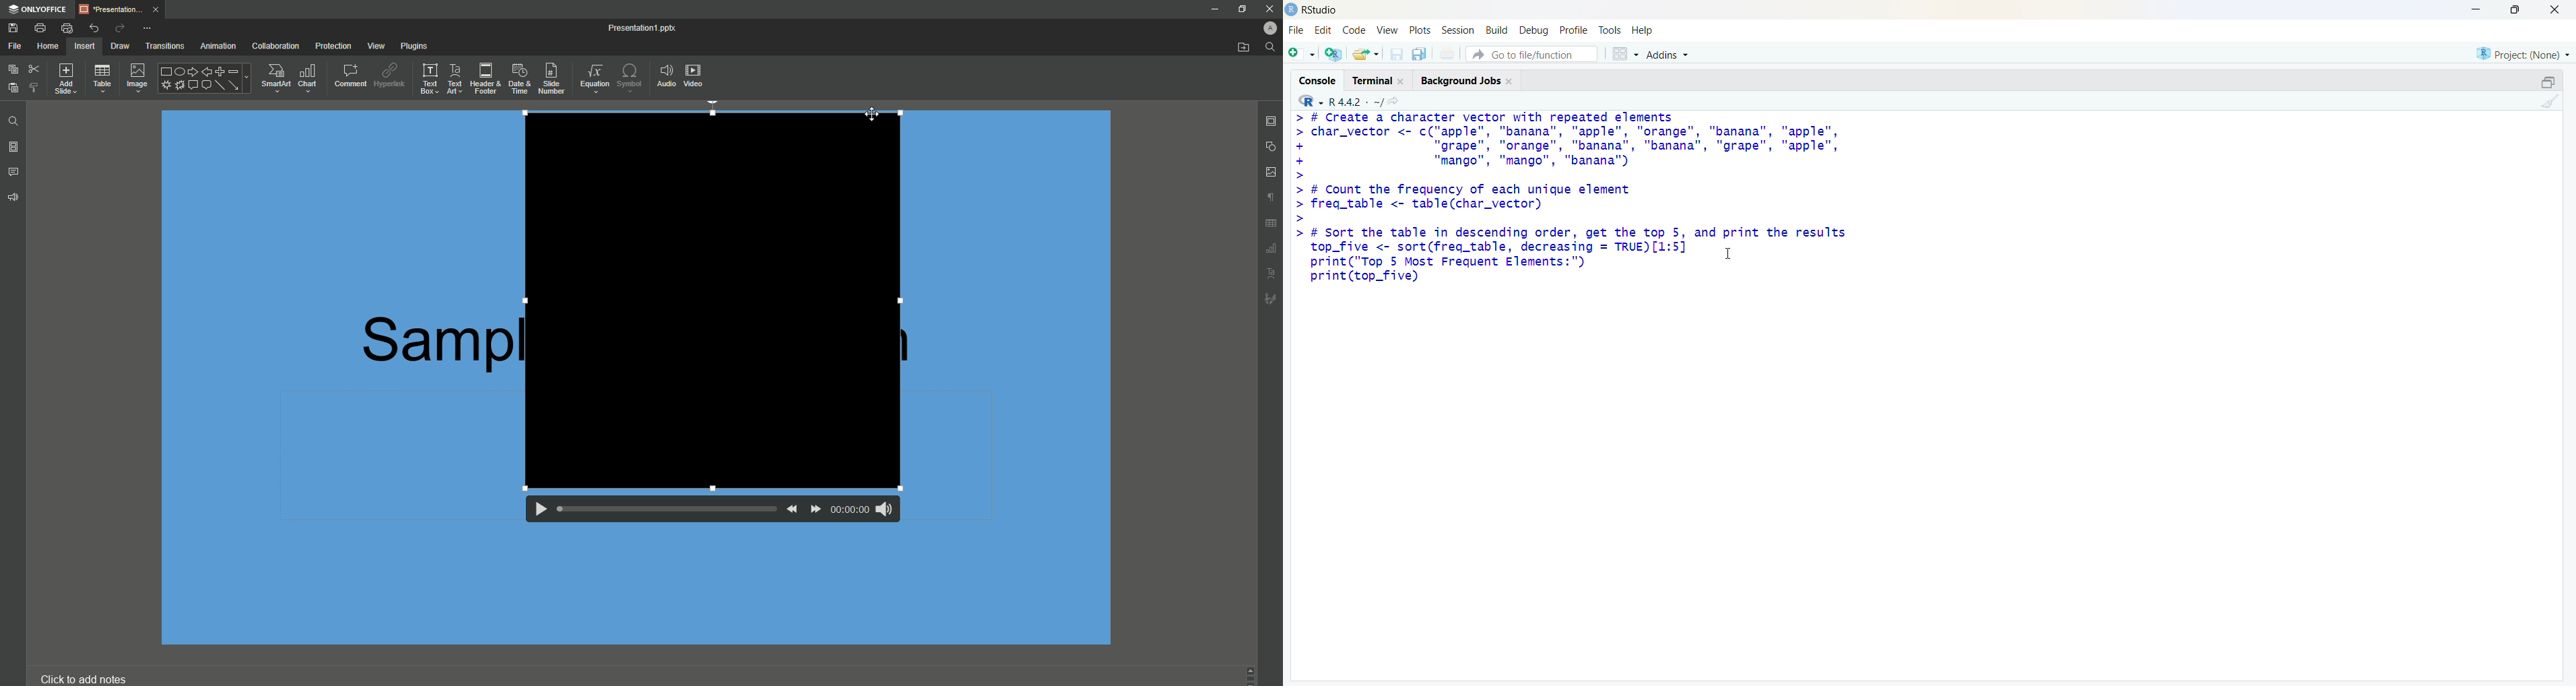 Image resolution: width=2576 pixels, height=700 pixels. What do you see at coordinates (631, 30) in the screenshot?
I see `Presentation1` at bounding box center [631, 30].